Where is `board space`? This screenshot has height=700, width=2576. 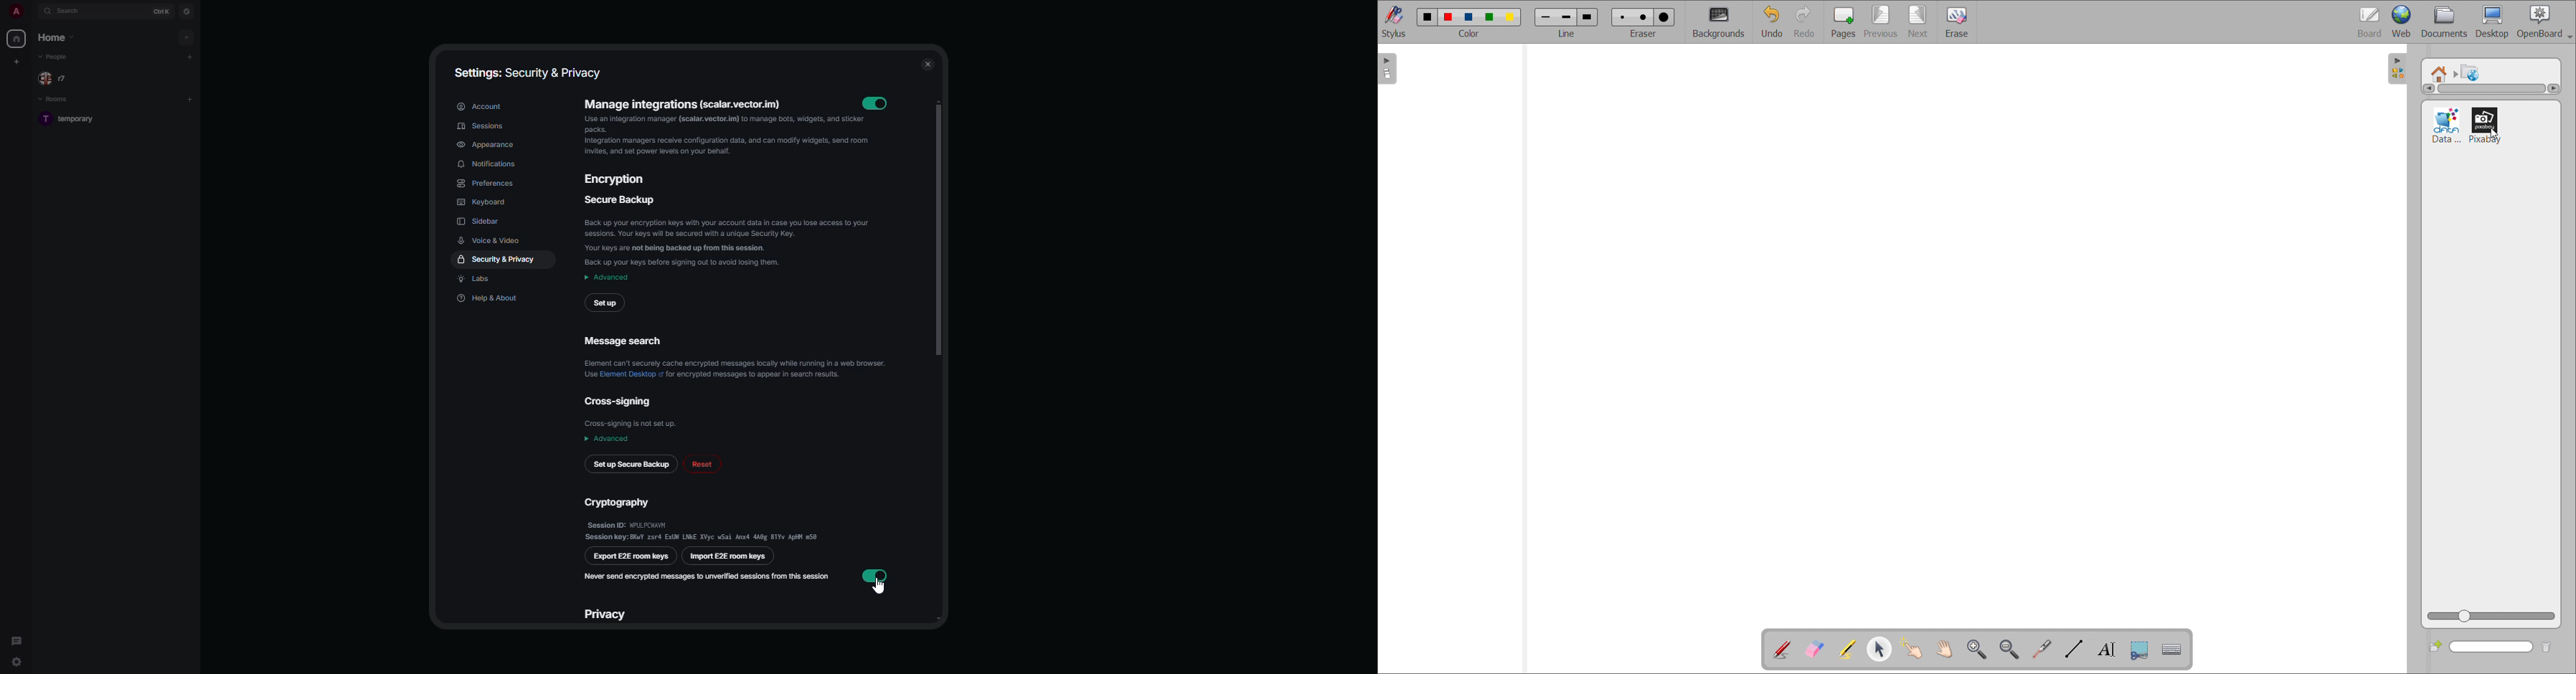 board space is located at coordinates (1956, 333).